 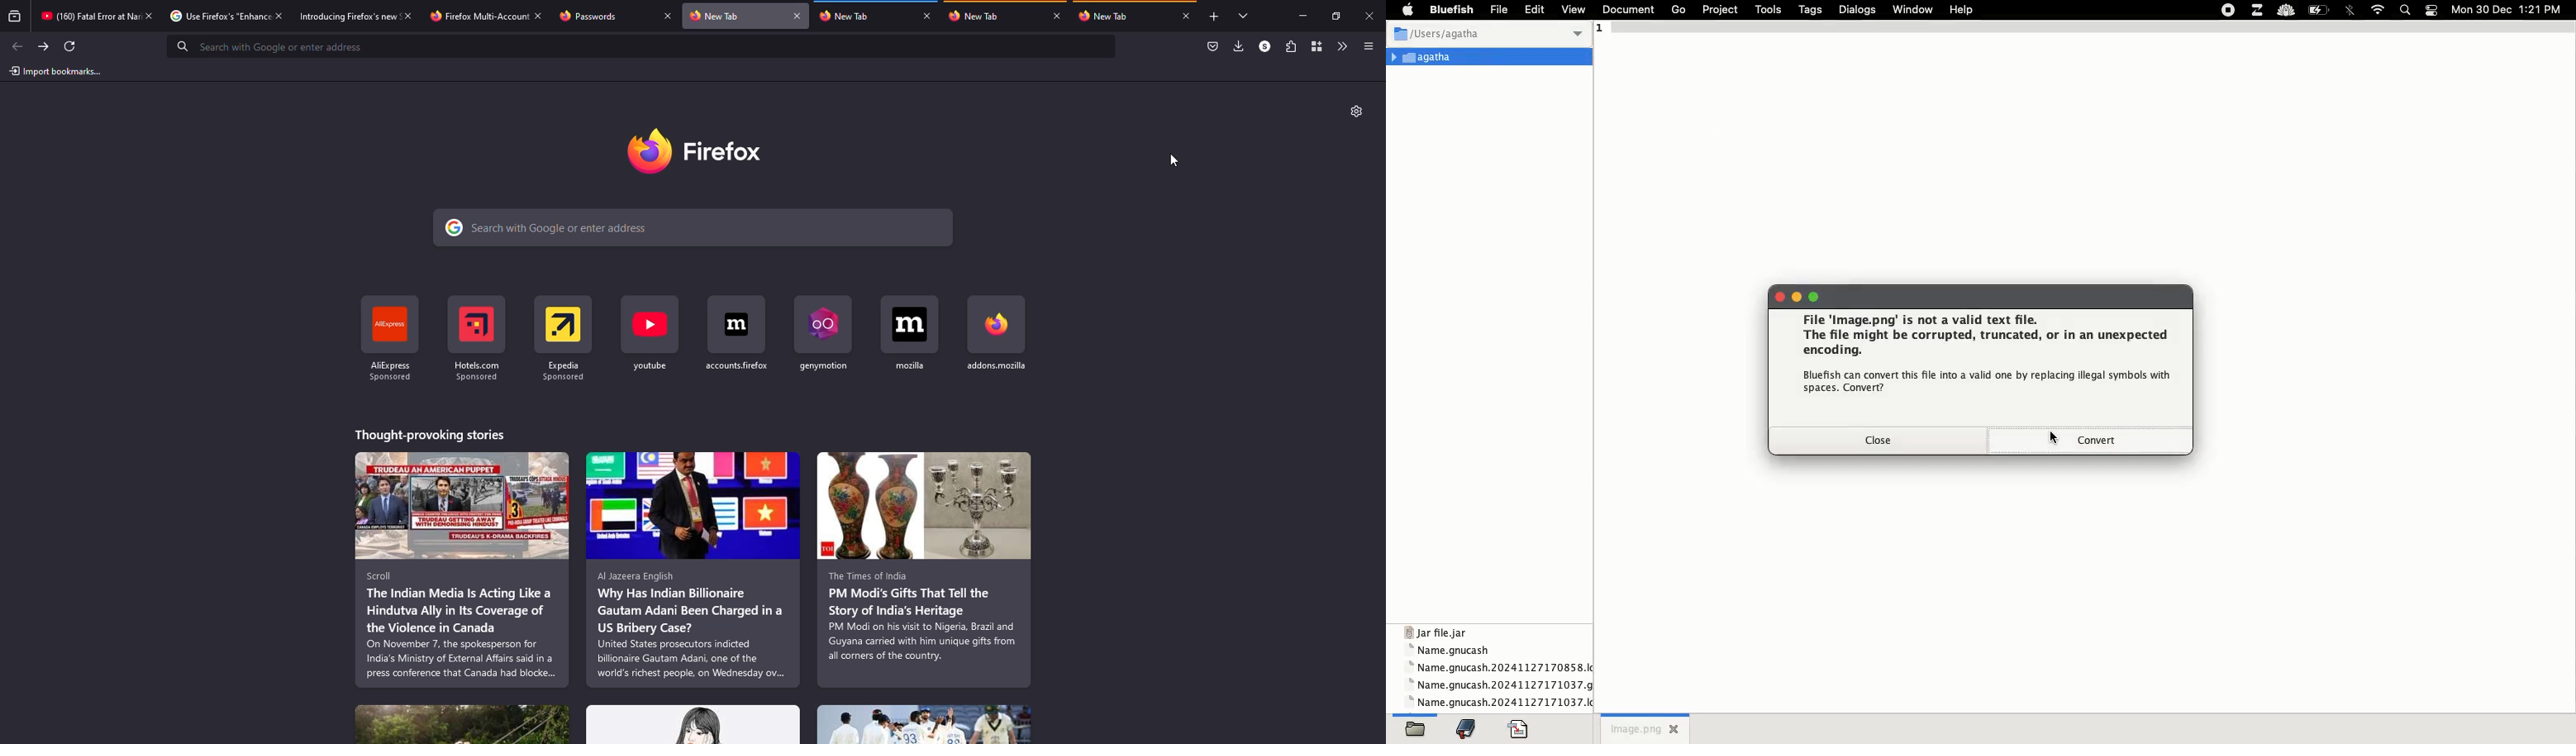 What do you see at coordinates (1069, 3) in the screenshot?
I see `work container` at bounding box center [1069, 3].